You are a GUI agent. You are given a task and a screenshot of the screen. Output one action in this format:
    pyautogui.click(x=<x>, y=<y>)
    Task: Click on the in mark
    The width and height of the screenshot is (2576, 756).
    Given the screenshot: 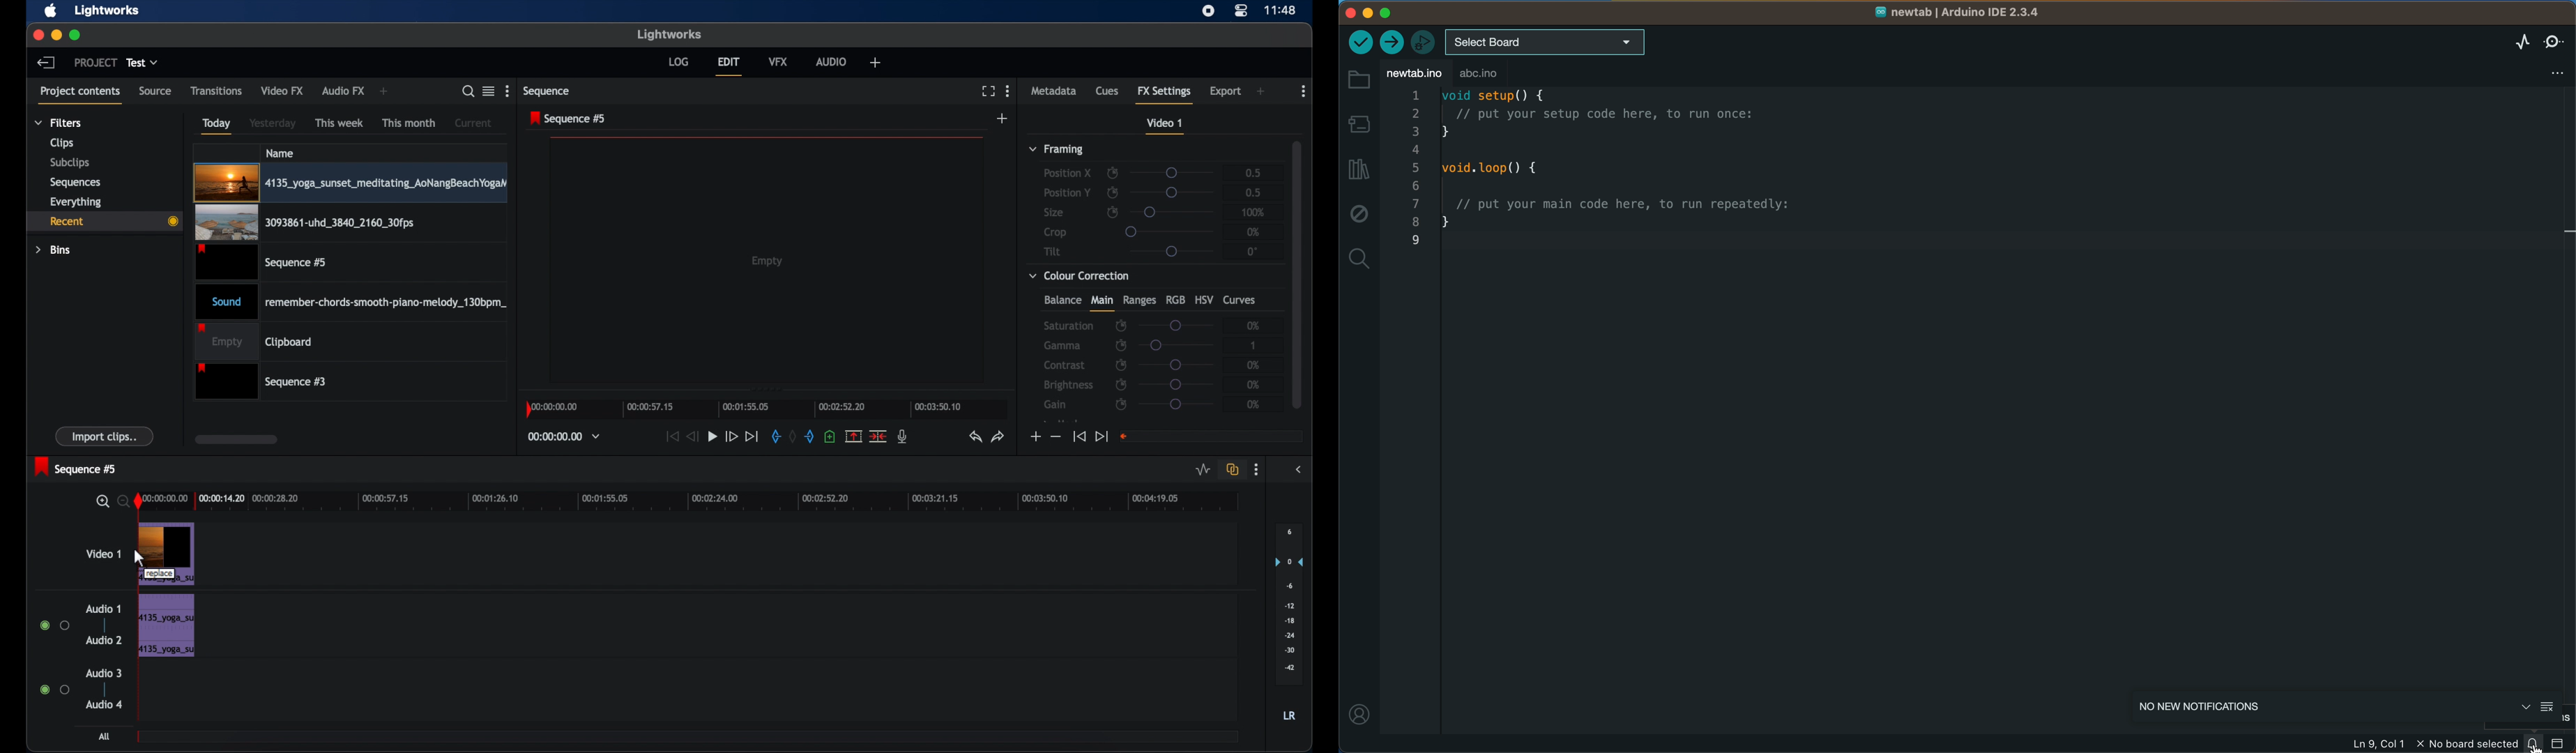 What is the action you would take?
    pyautogui.click(x=775, y=436)
    